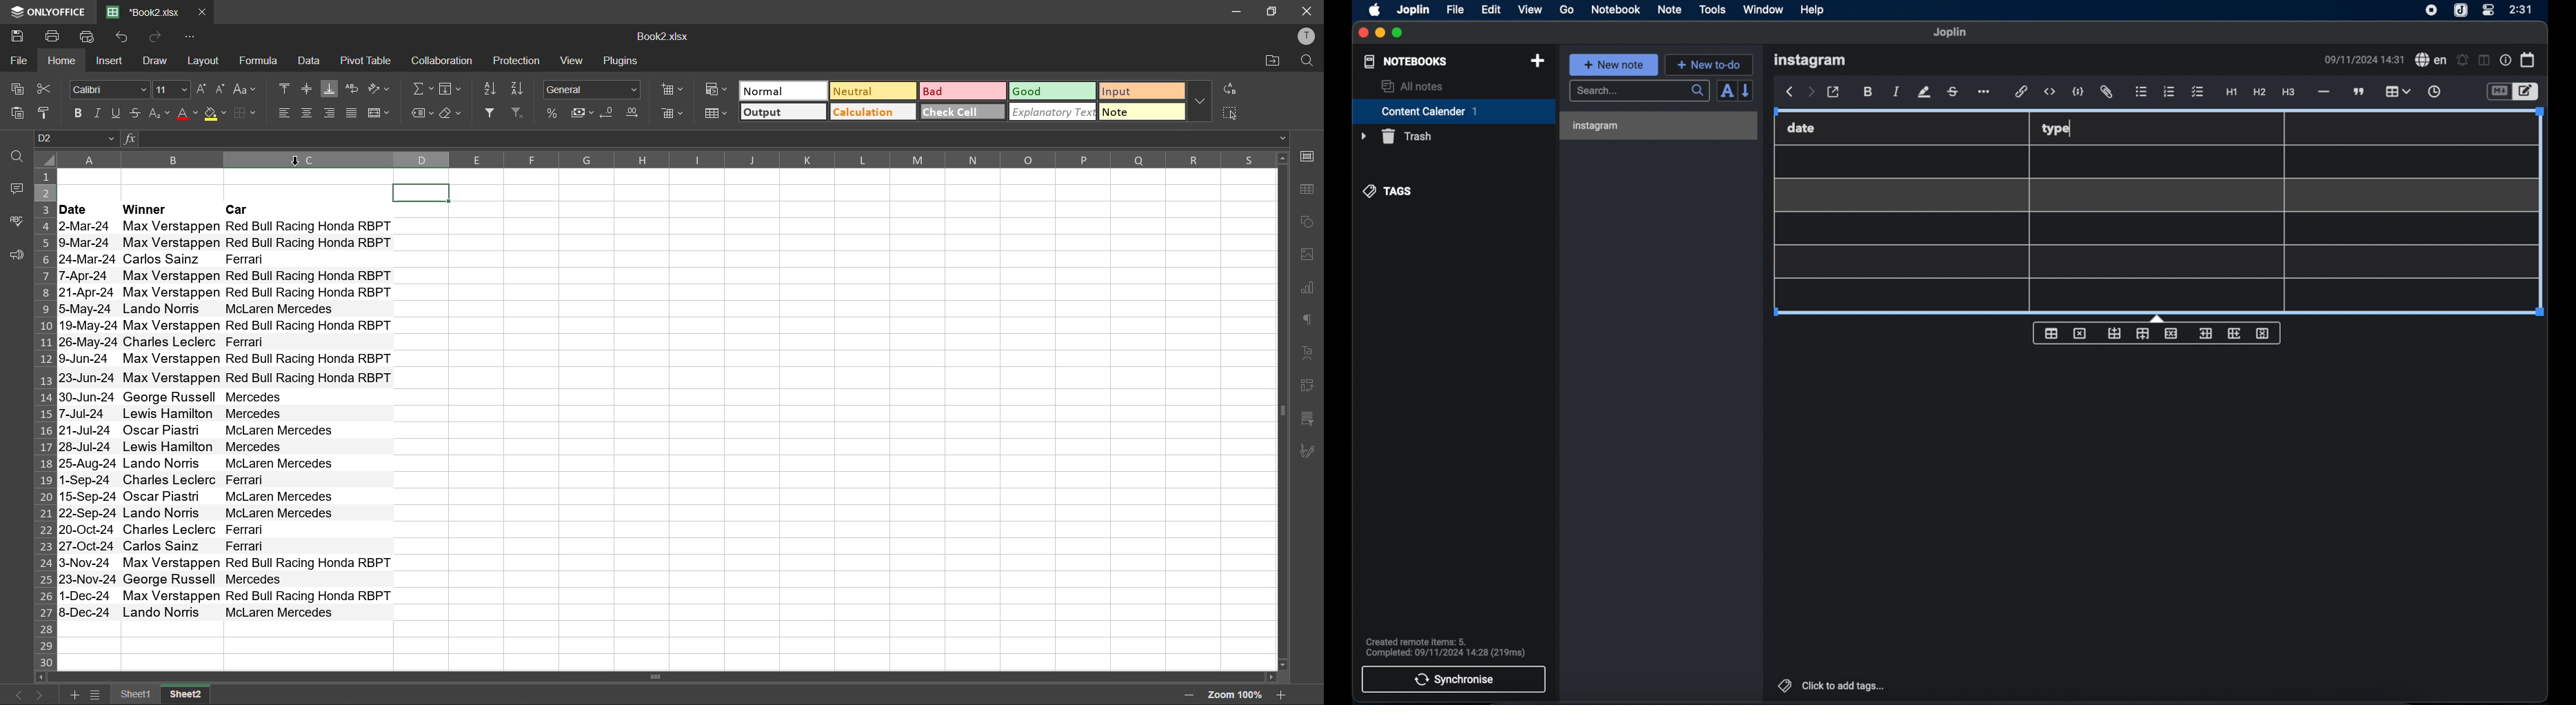 The width and height of the screenshot is (2576, 728). Describe the element at coordinates (2463, 59) in the screenshot. I see `set alarm` at that location.